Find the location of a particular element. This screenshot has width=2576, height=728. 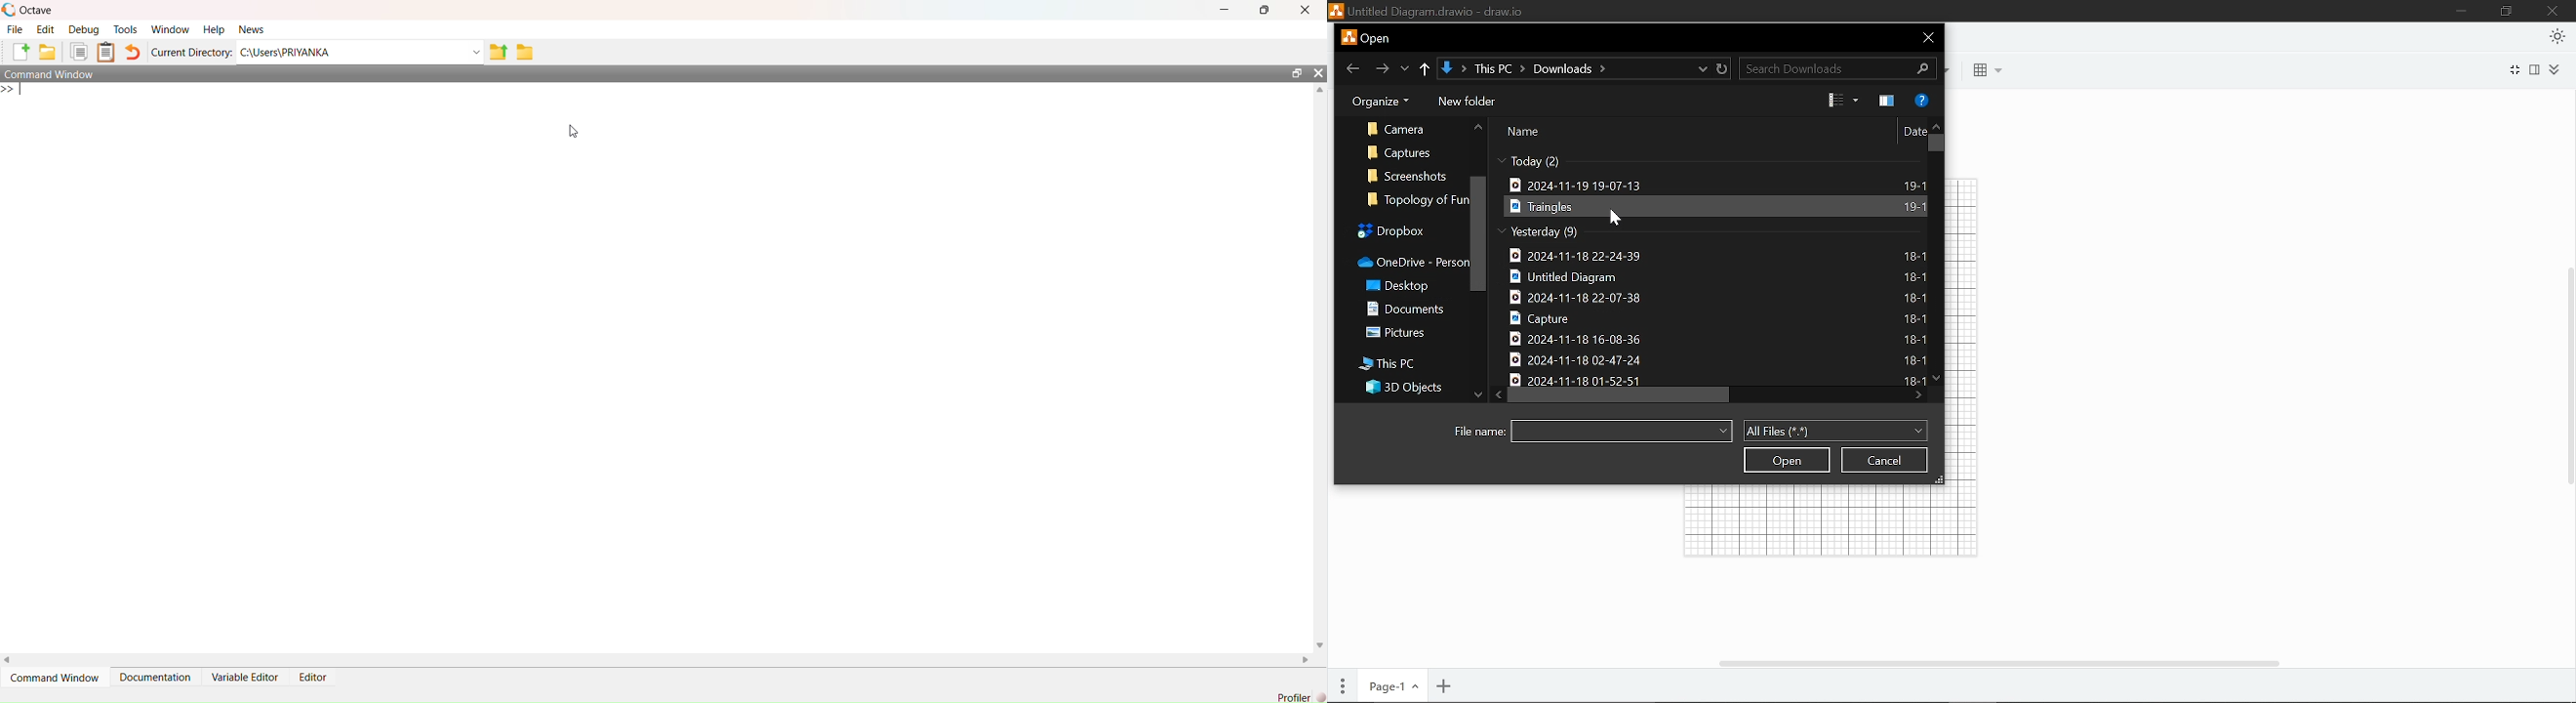

2024-11-18 16-08-36 18-1 is located at coordinates (1717, 339).